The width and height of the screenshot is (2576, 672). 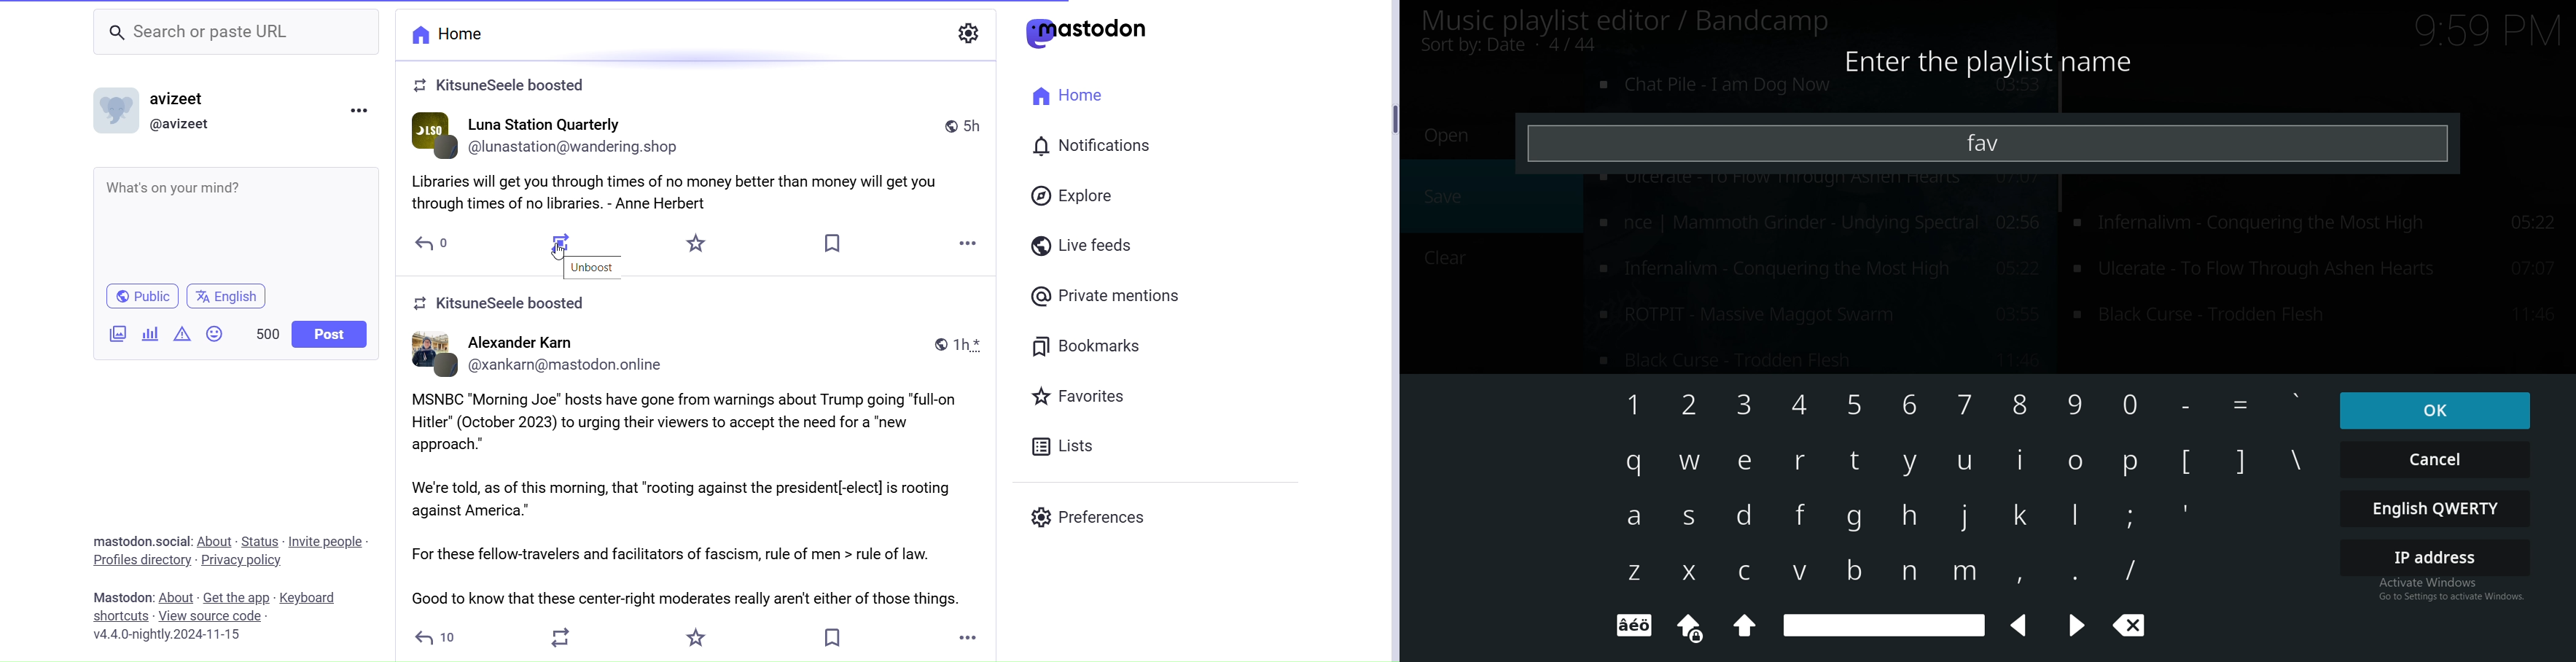 What do you see at coordinates (439, 639) in the screenshot?
I see `Reply` at bounding box center [439, 639].